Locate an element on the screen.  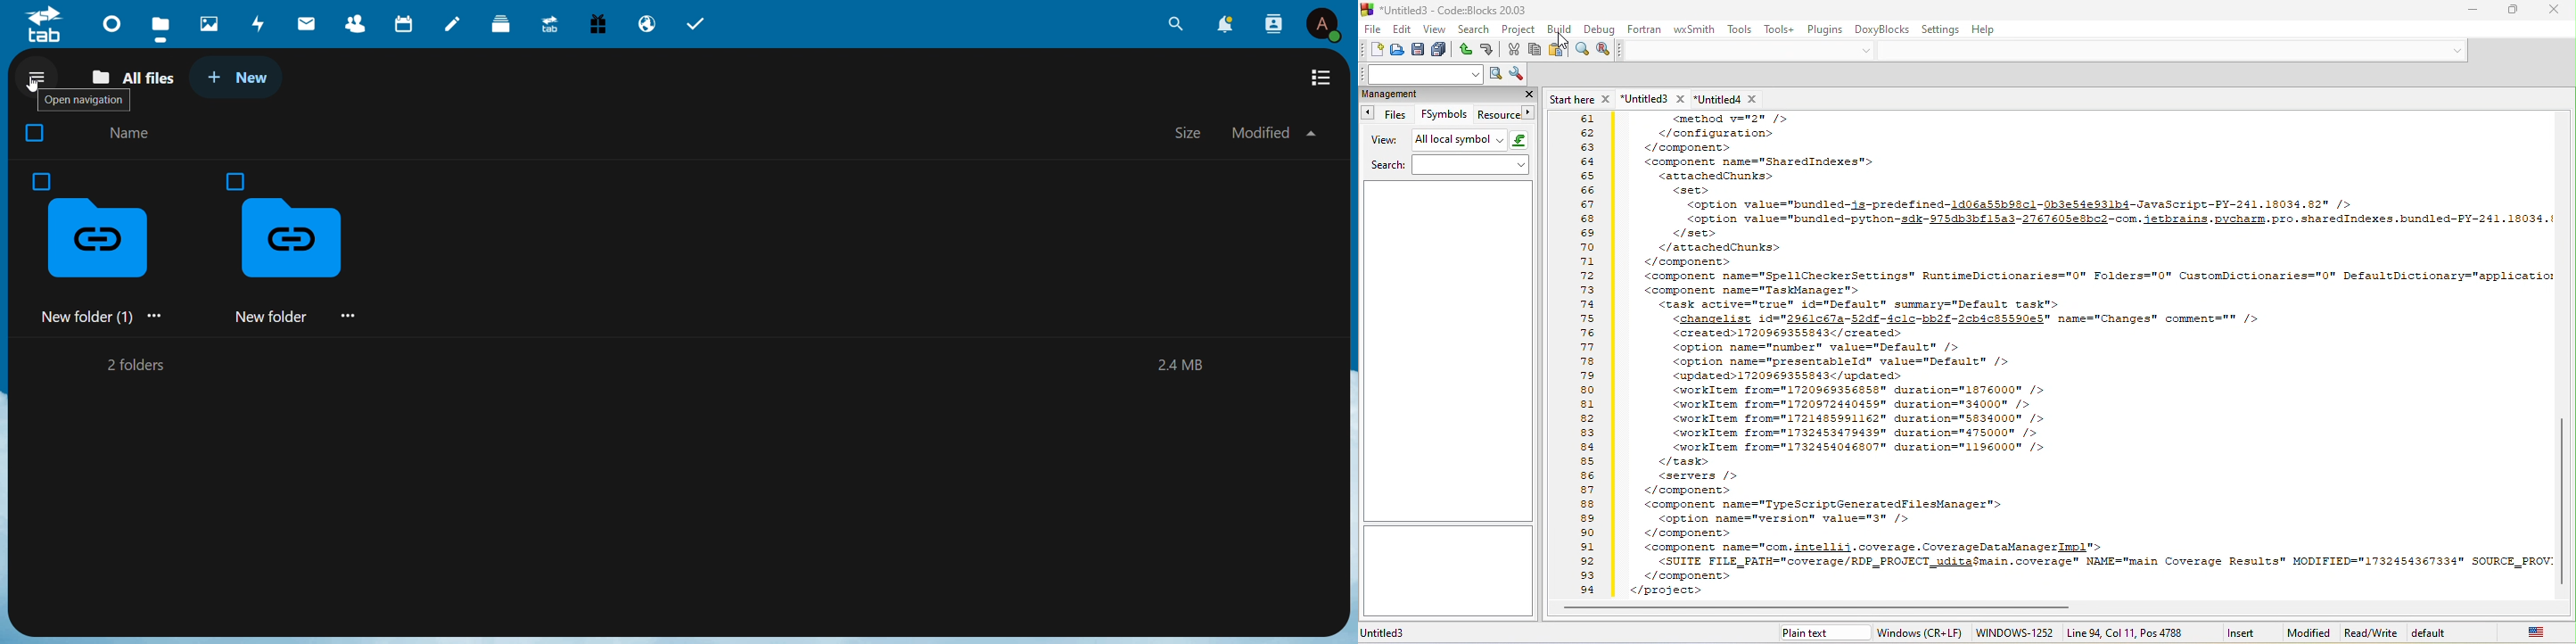
memory is located at coordinates (1184, 367).